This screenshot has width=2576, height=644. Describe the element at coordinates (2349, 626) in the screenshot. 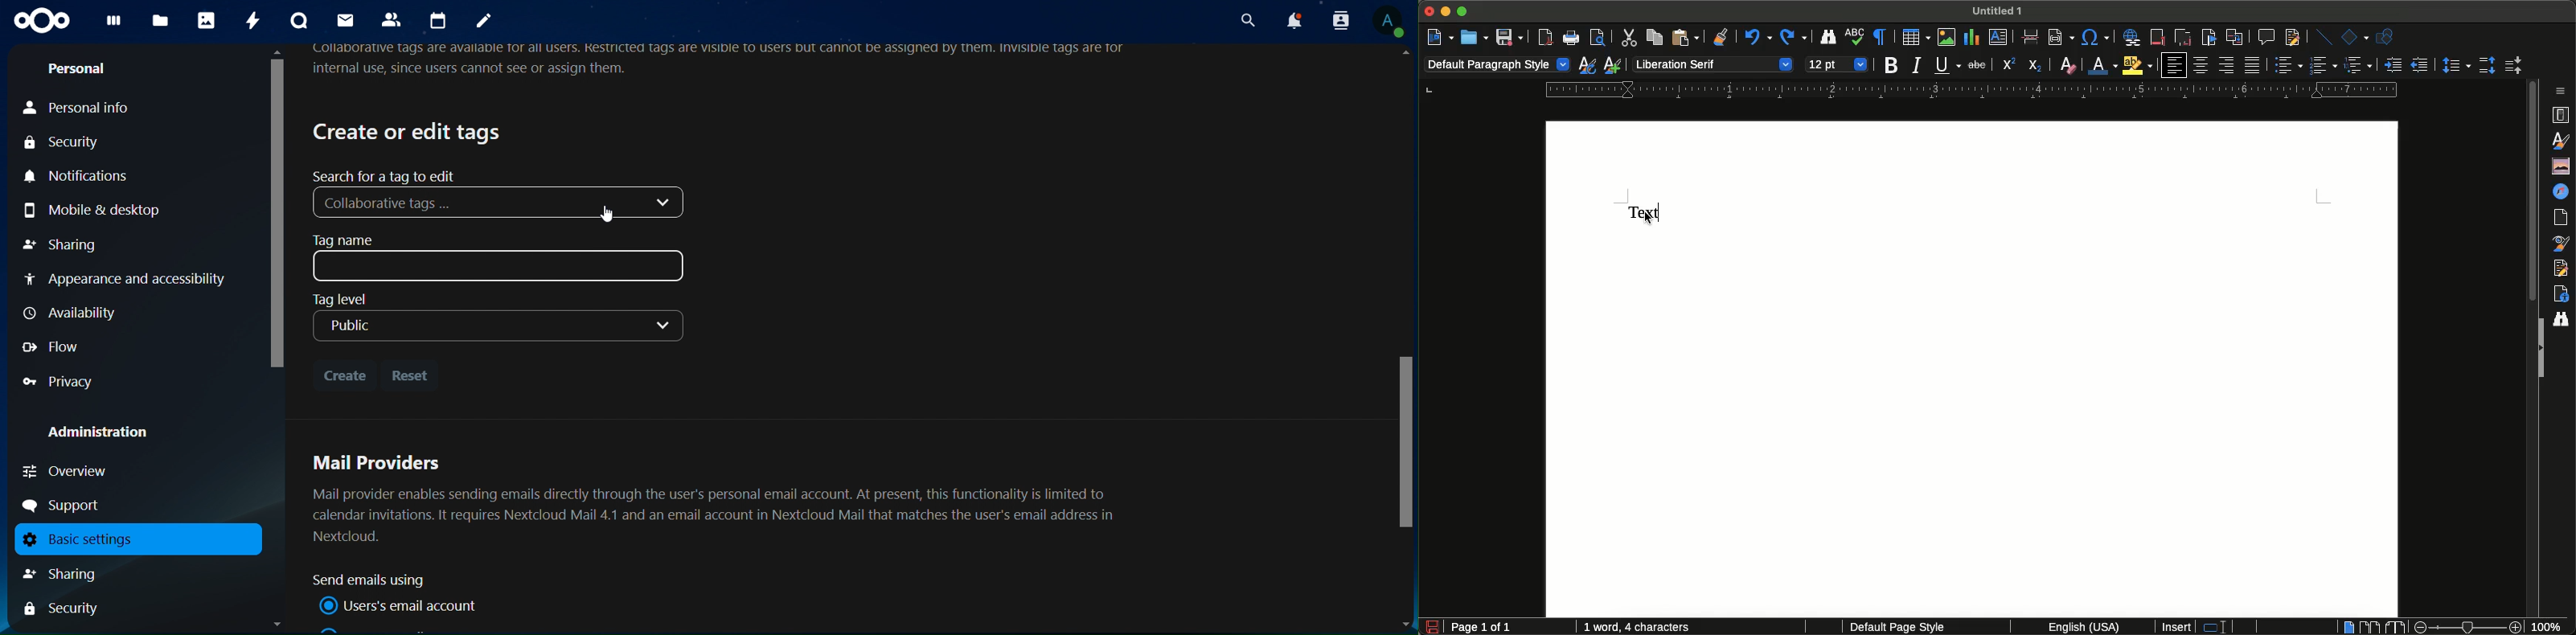

I see `Single-page view` at that location.